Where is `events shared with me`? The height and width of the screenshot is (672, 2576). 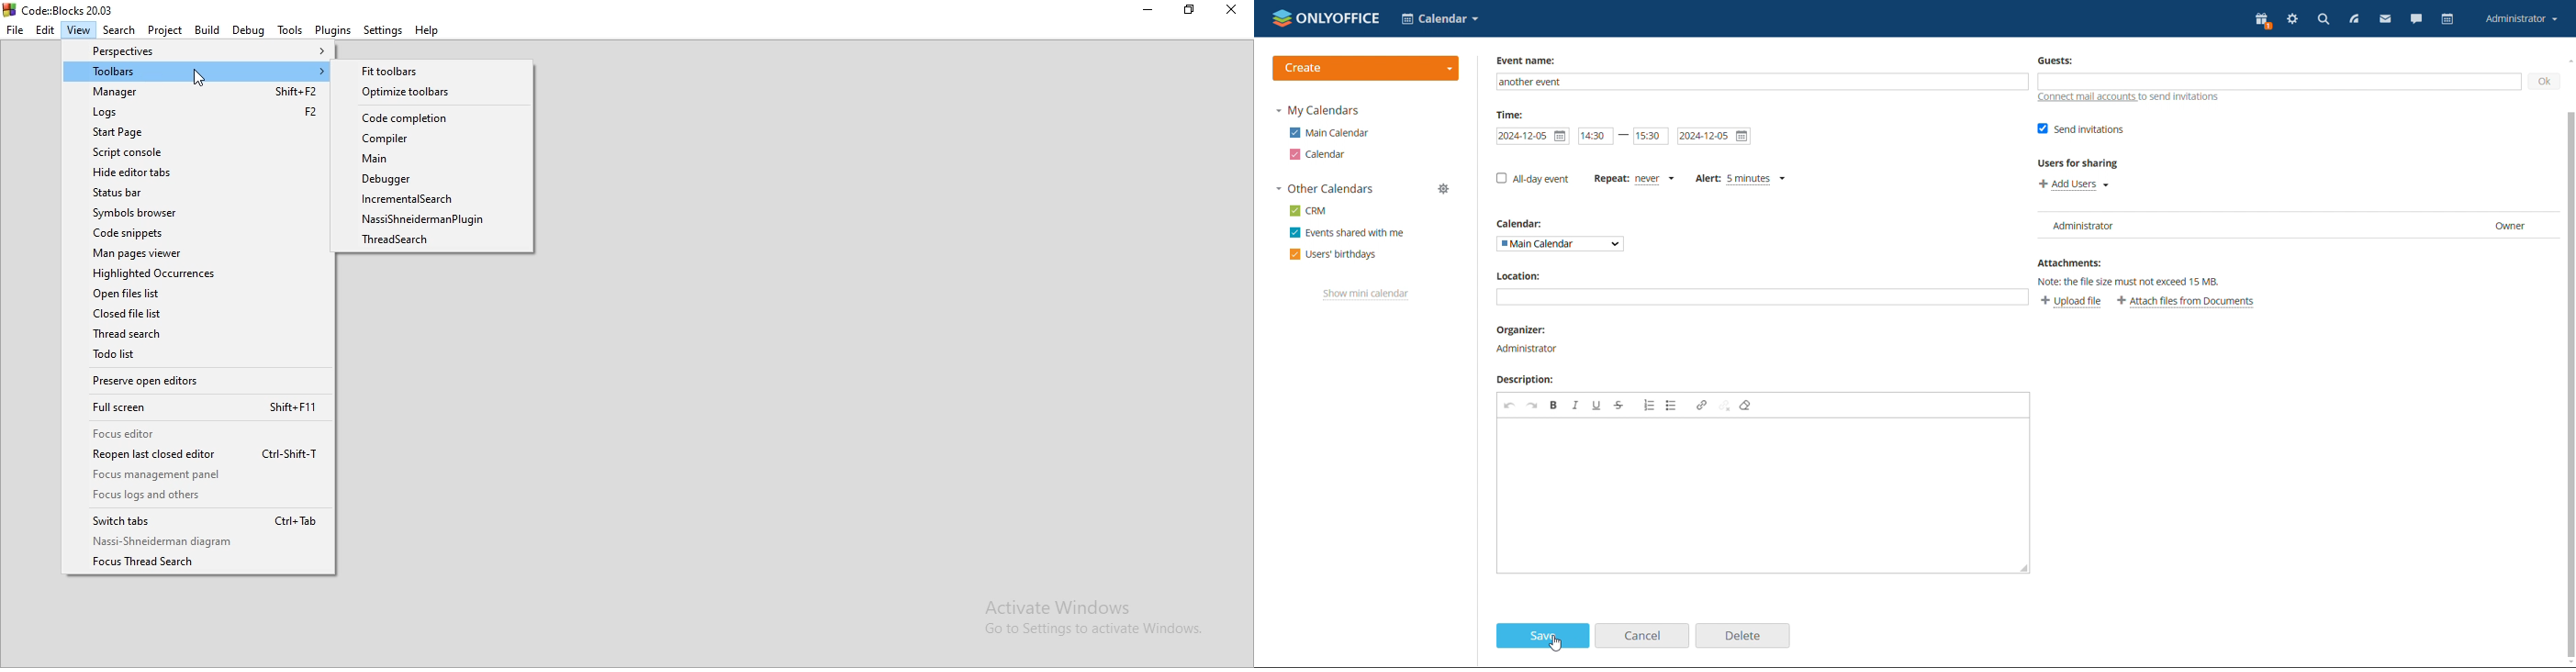 events shared with me is located at coordinates (1347, 233).